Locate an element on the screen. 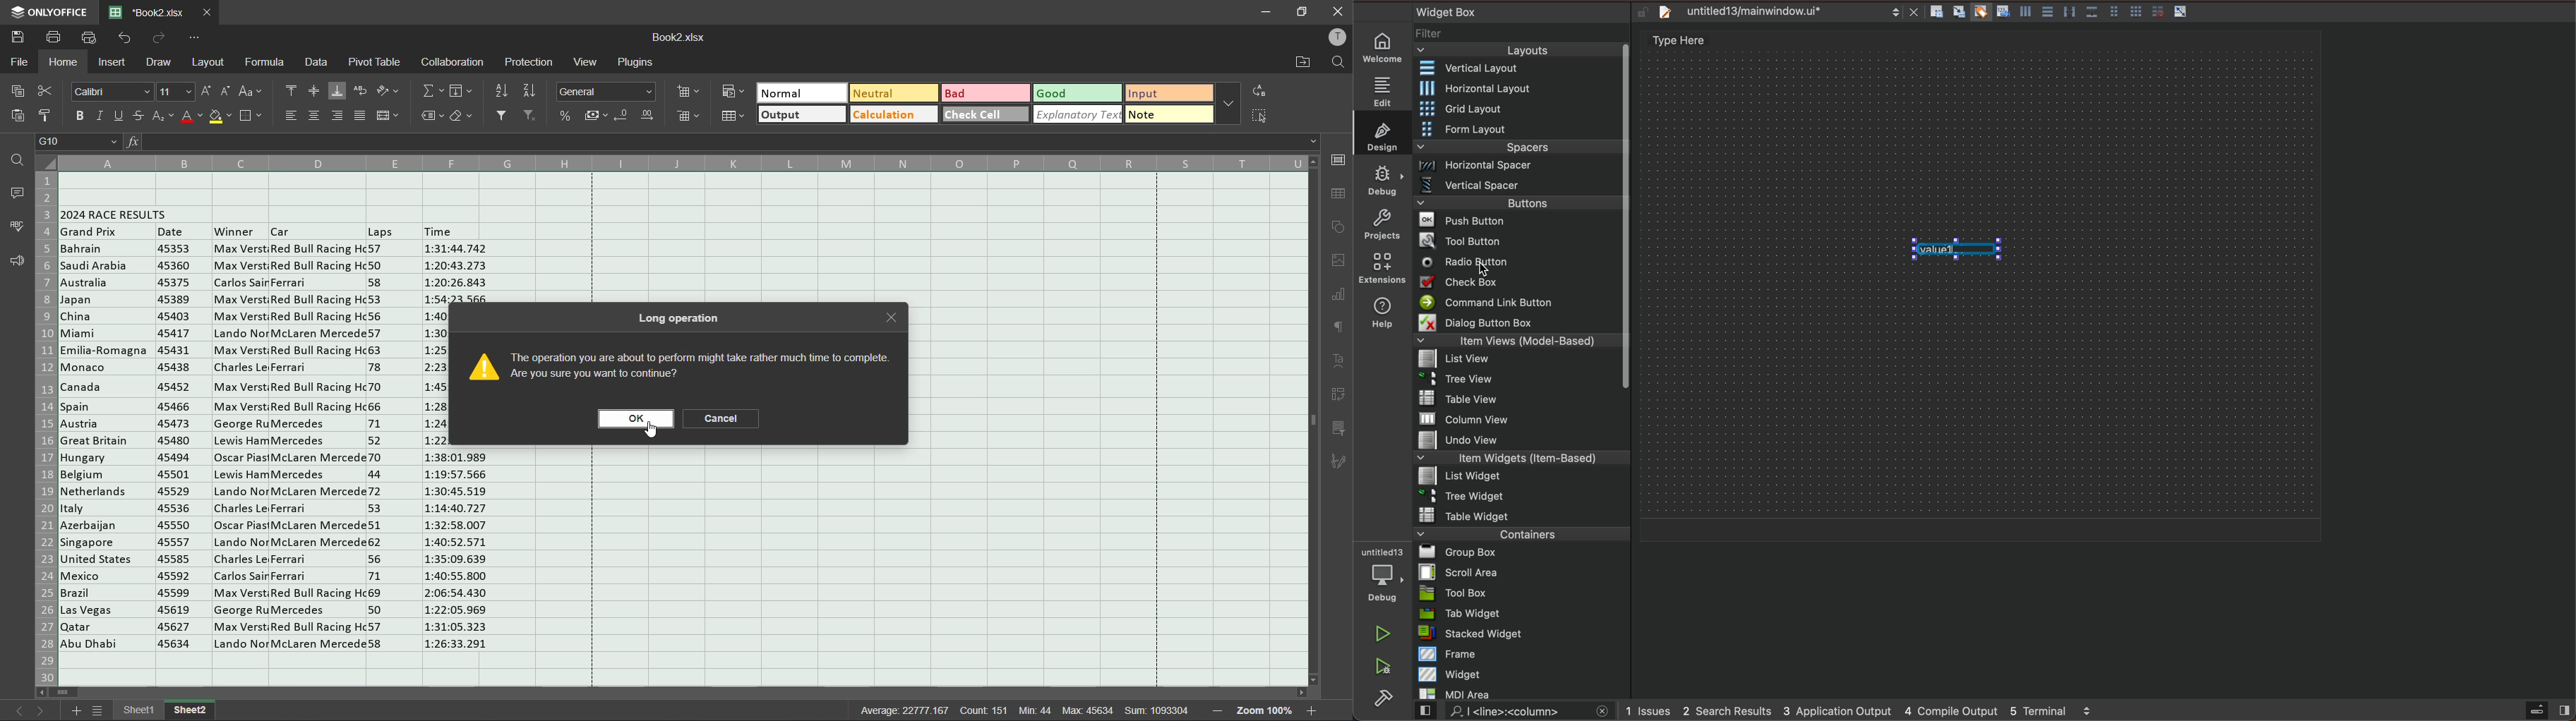 The image size is (2576, 728). slicer is located at coordinates (1339, 428).